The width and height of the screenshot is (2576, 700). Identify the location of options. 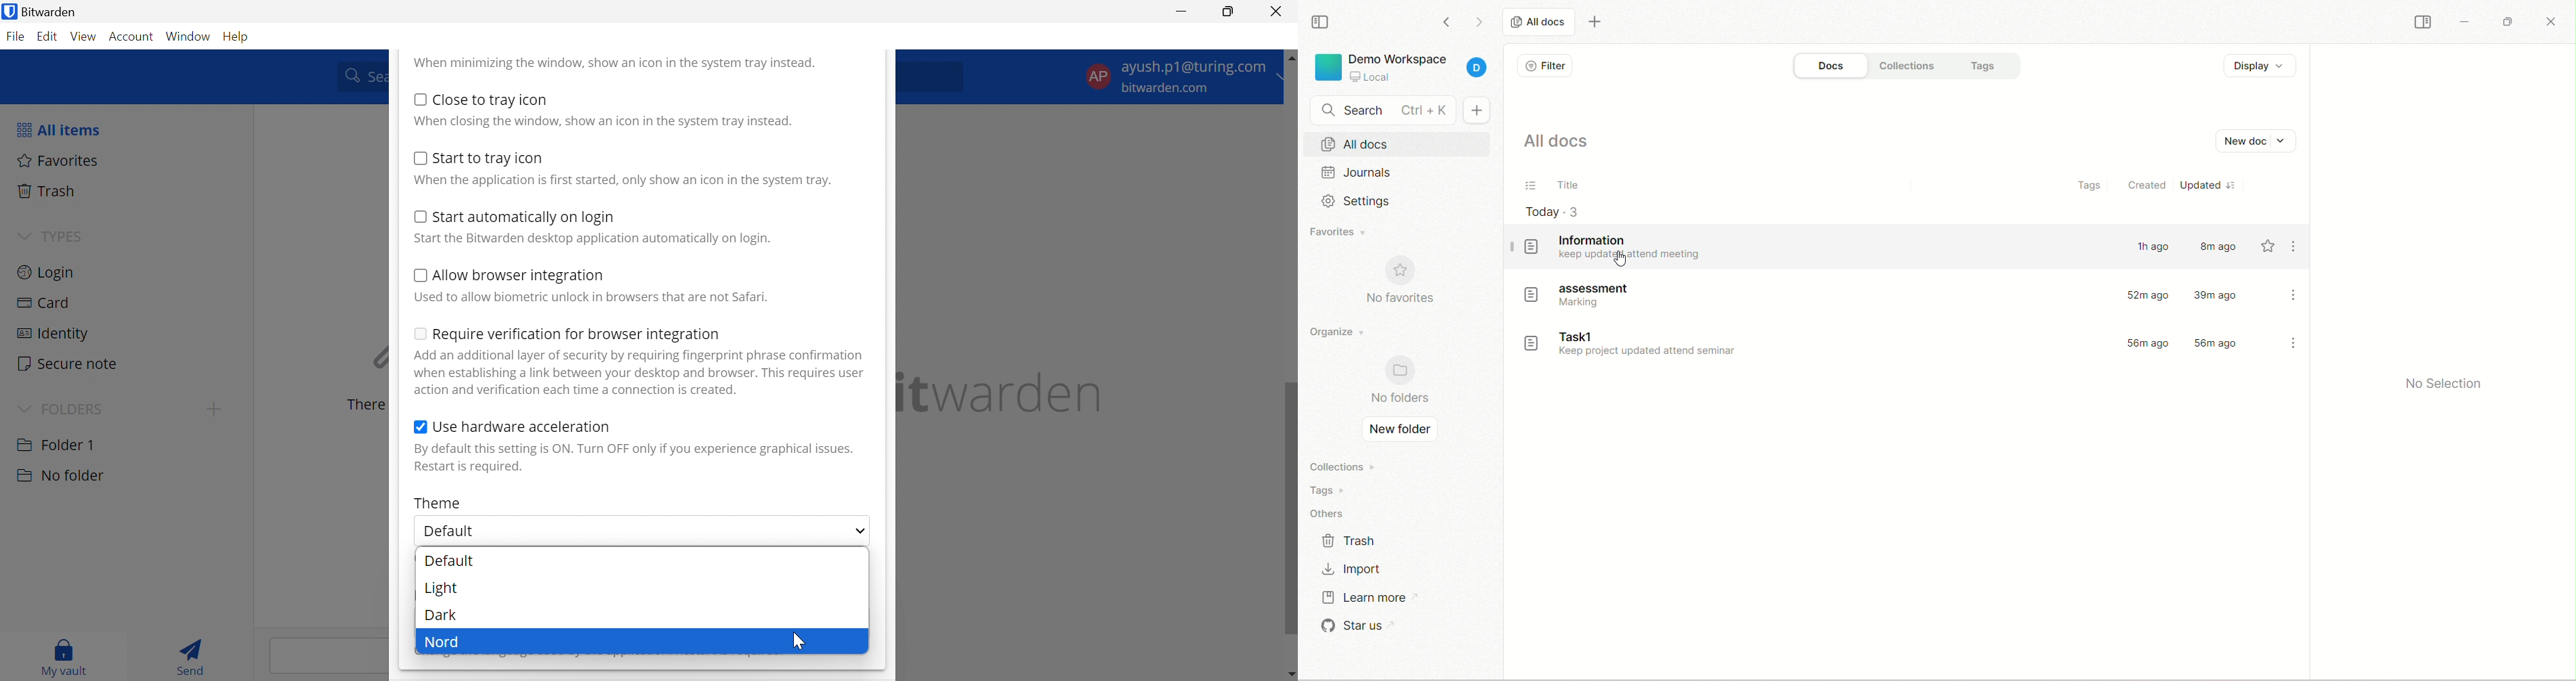
(2294, 247).